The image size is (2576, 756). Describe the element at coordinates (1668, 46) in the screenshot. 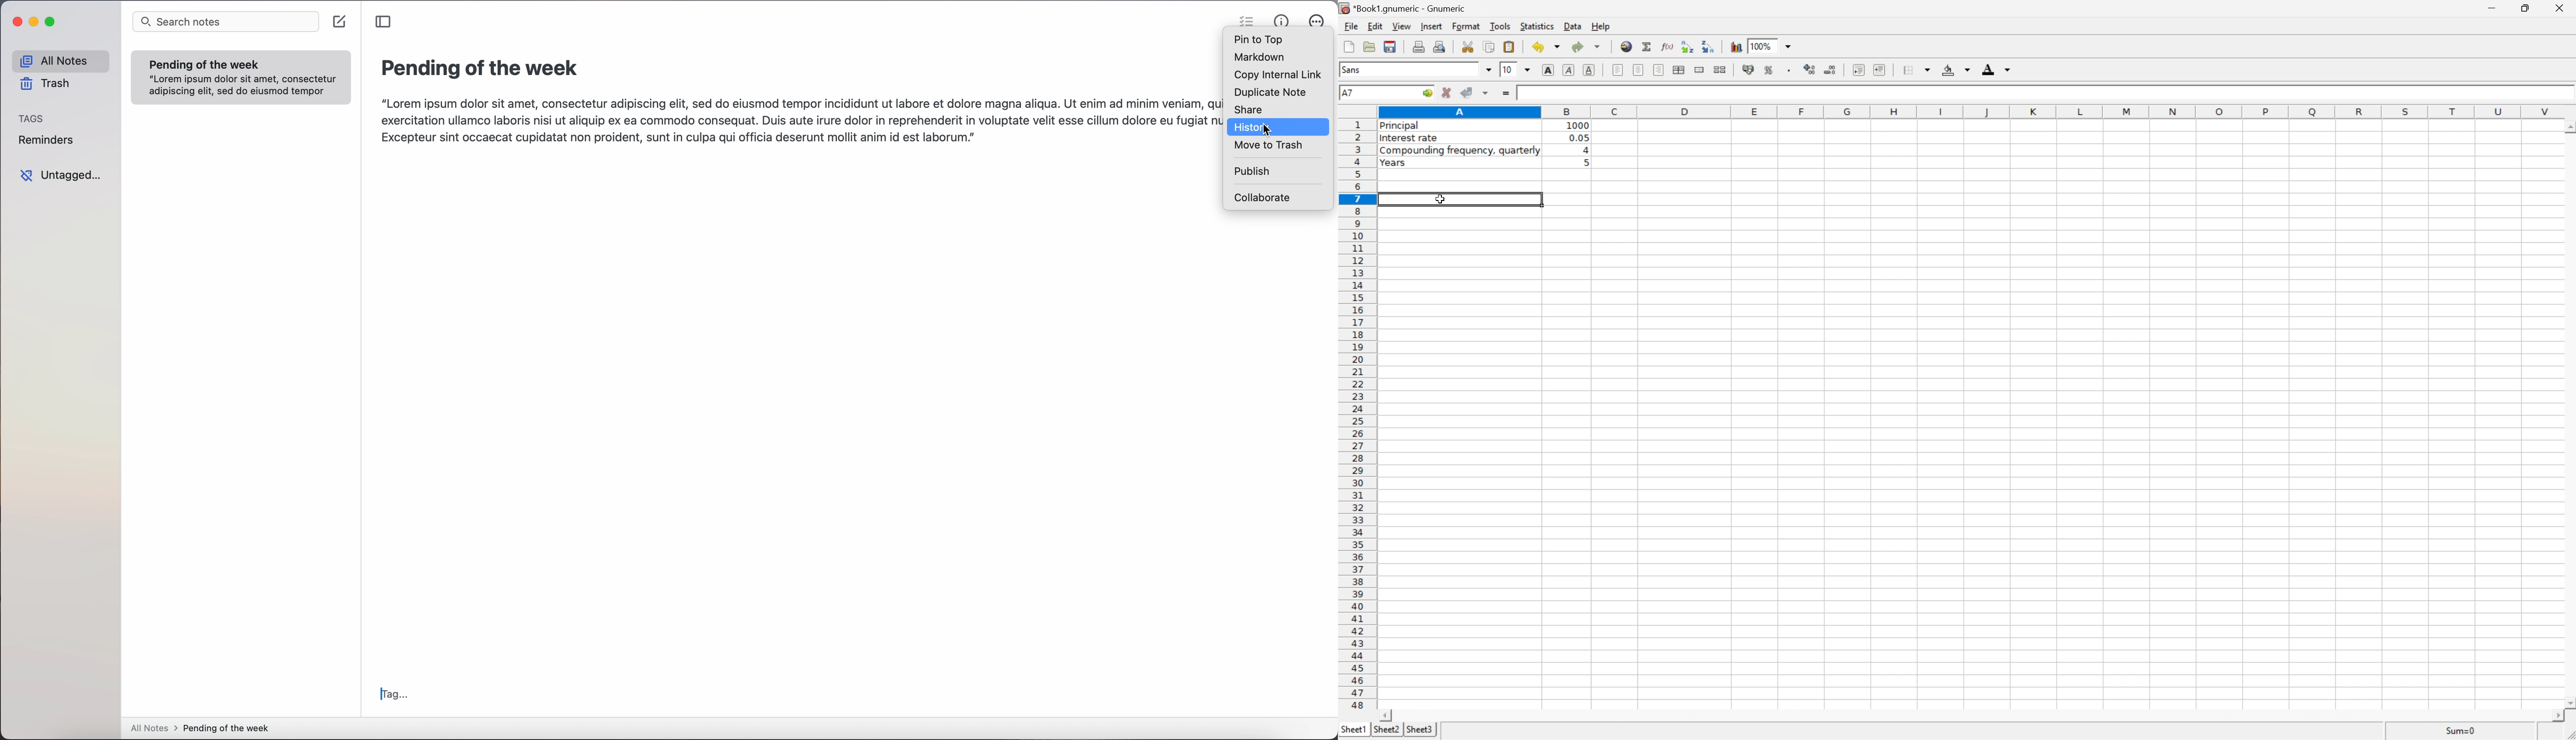

I see `edit function in current cell` at that location.